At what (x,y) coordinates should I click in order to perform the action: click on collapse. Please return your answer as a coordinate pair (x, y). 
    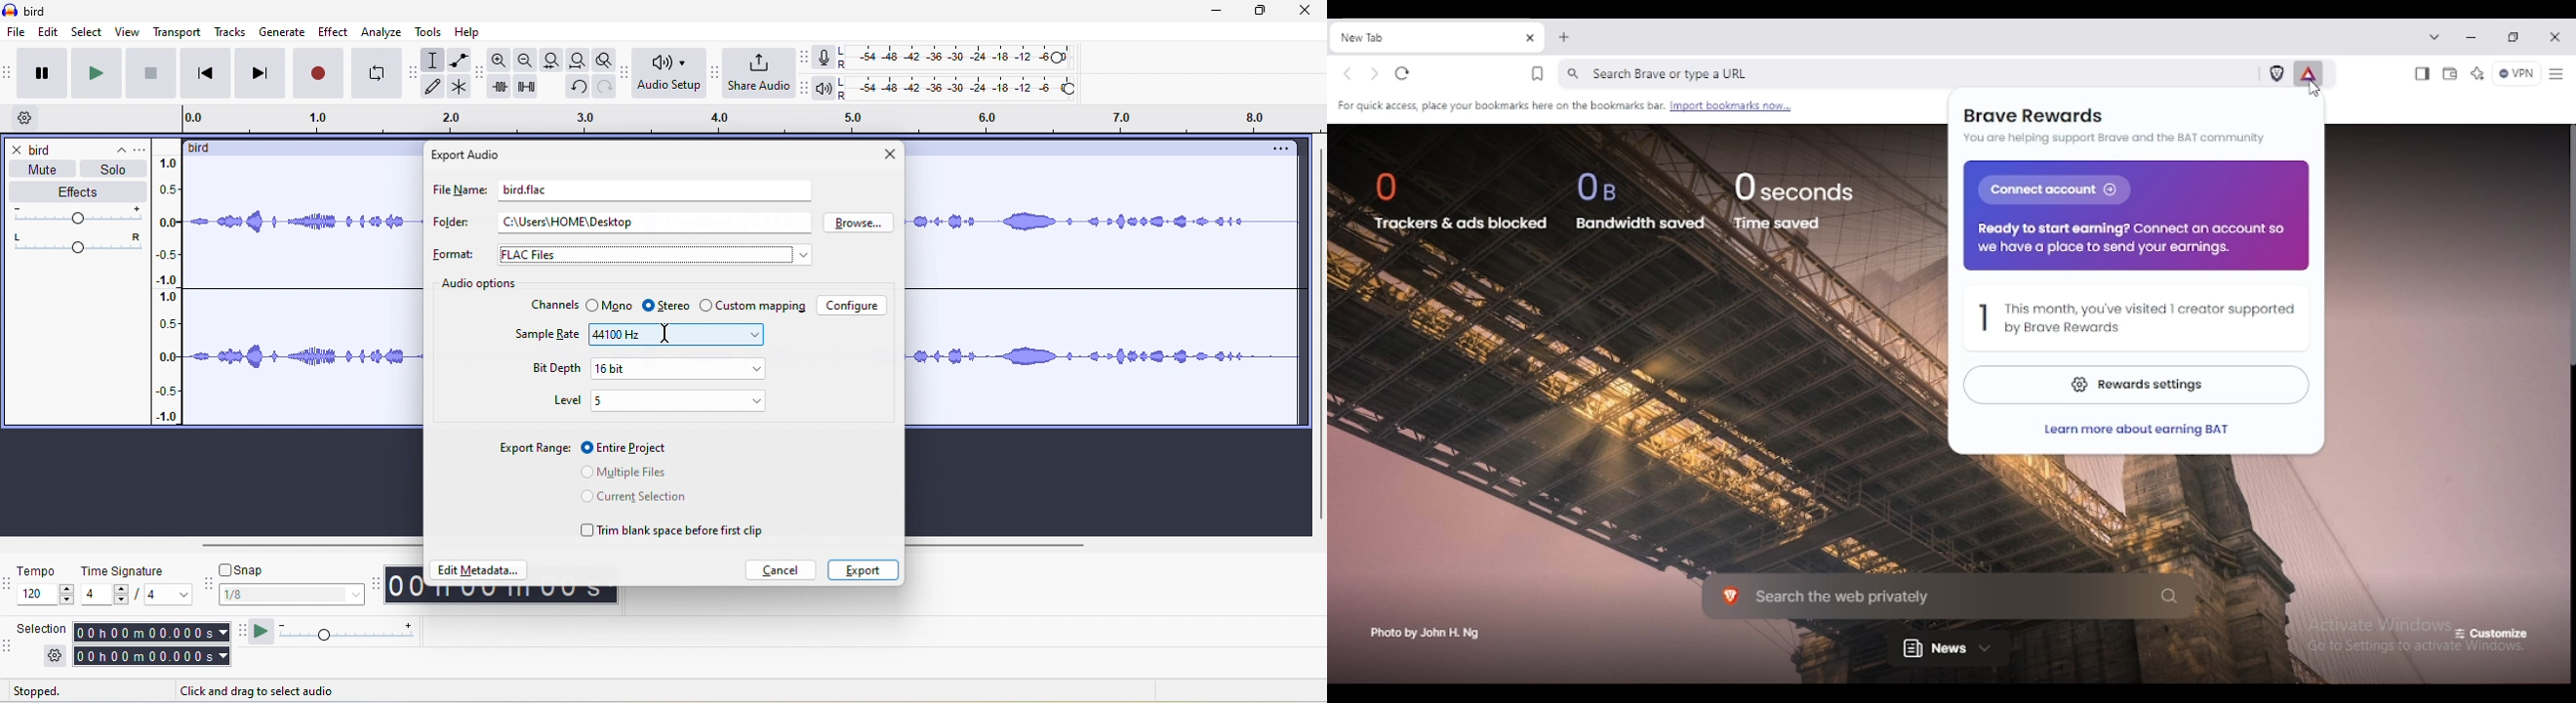
    Looking at the image, I should click on (114, 146).